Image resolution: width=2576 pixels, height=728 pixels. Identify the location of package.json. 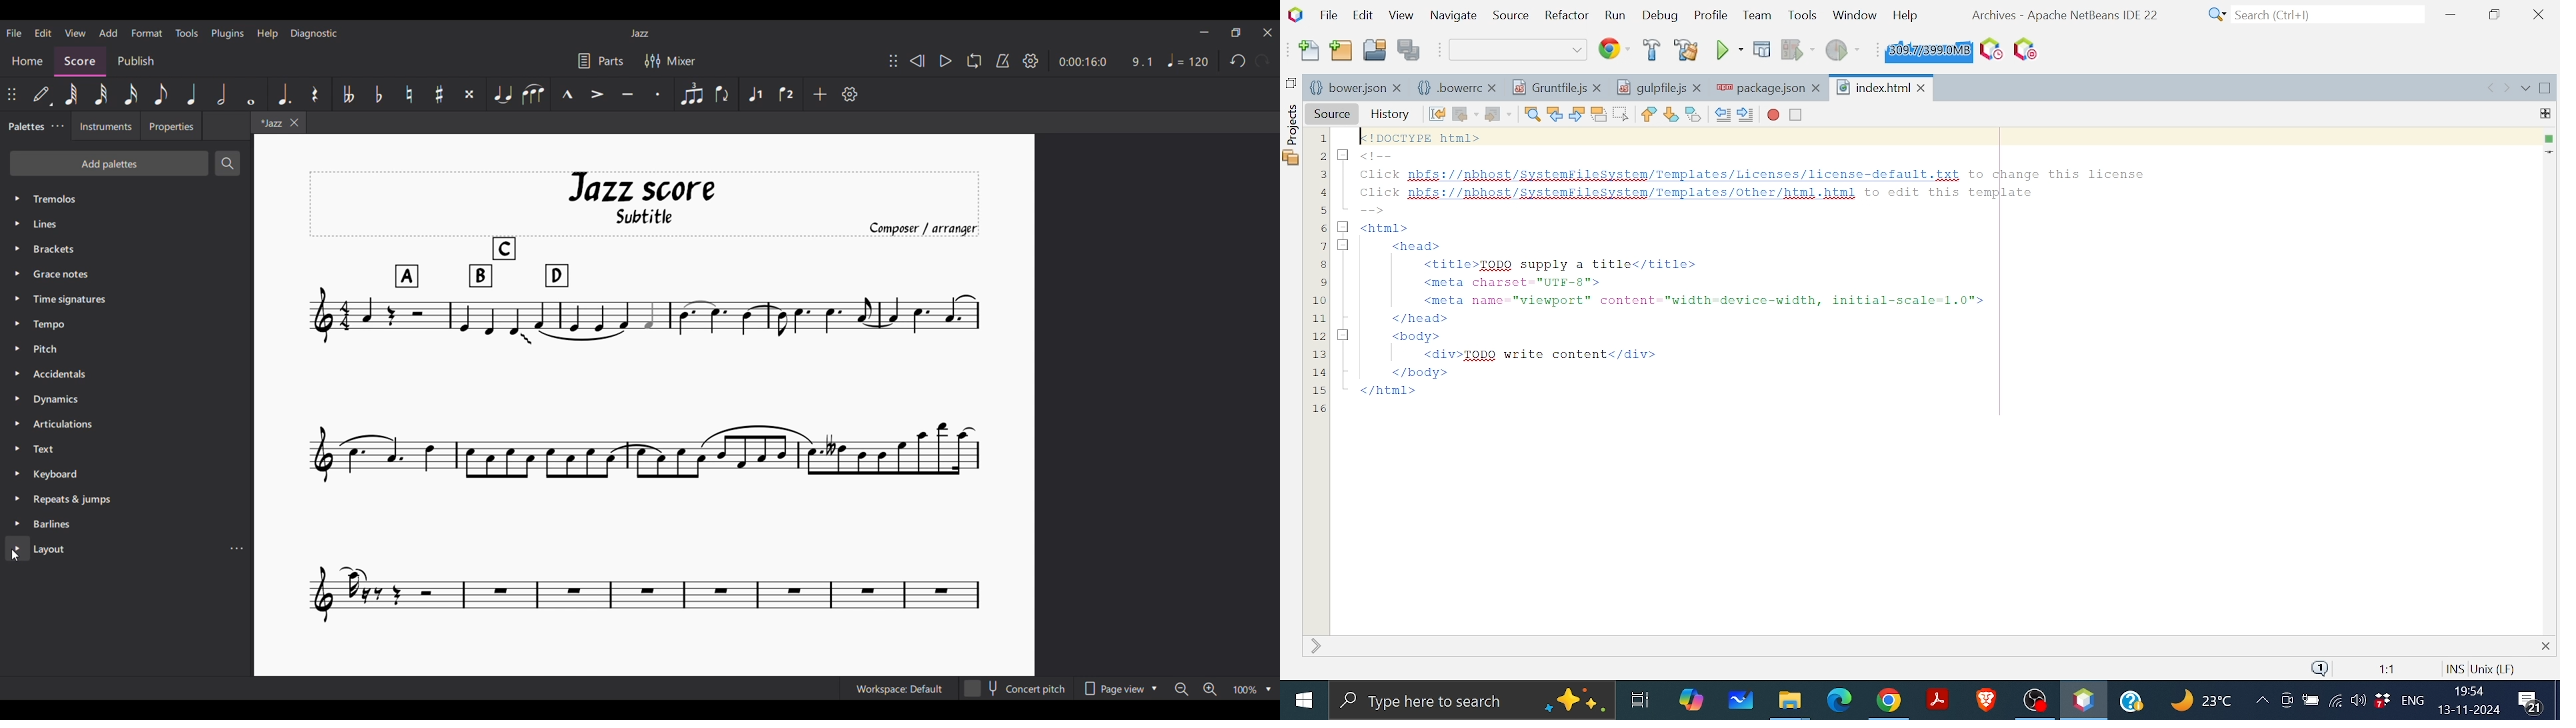
(1760, 89).